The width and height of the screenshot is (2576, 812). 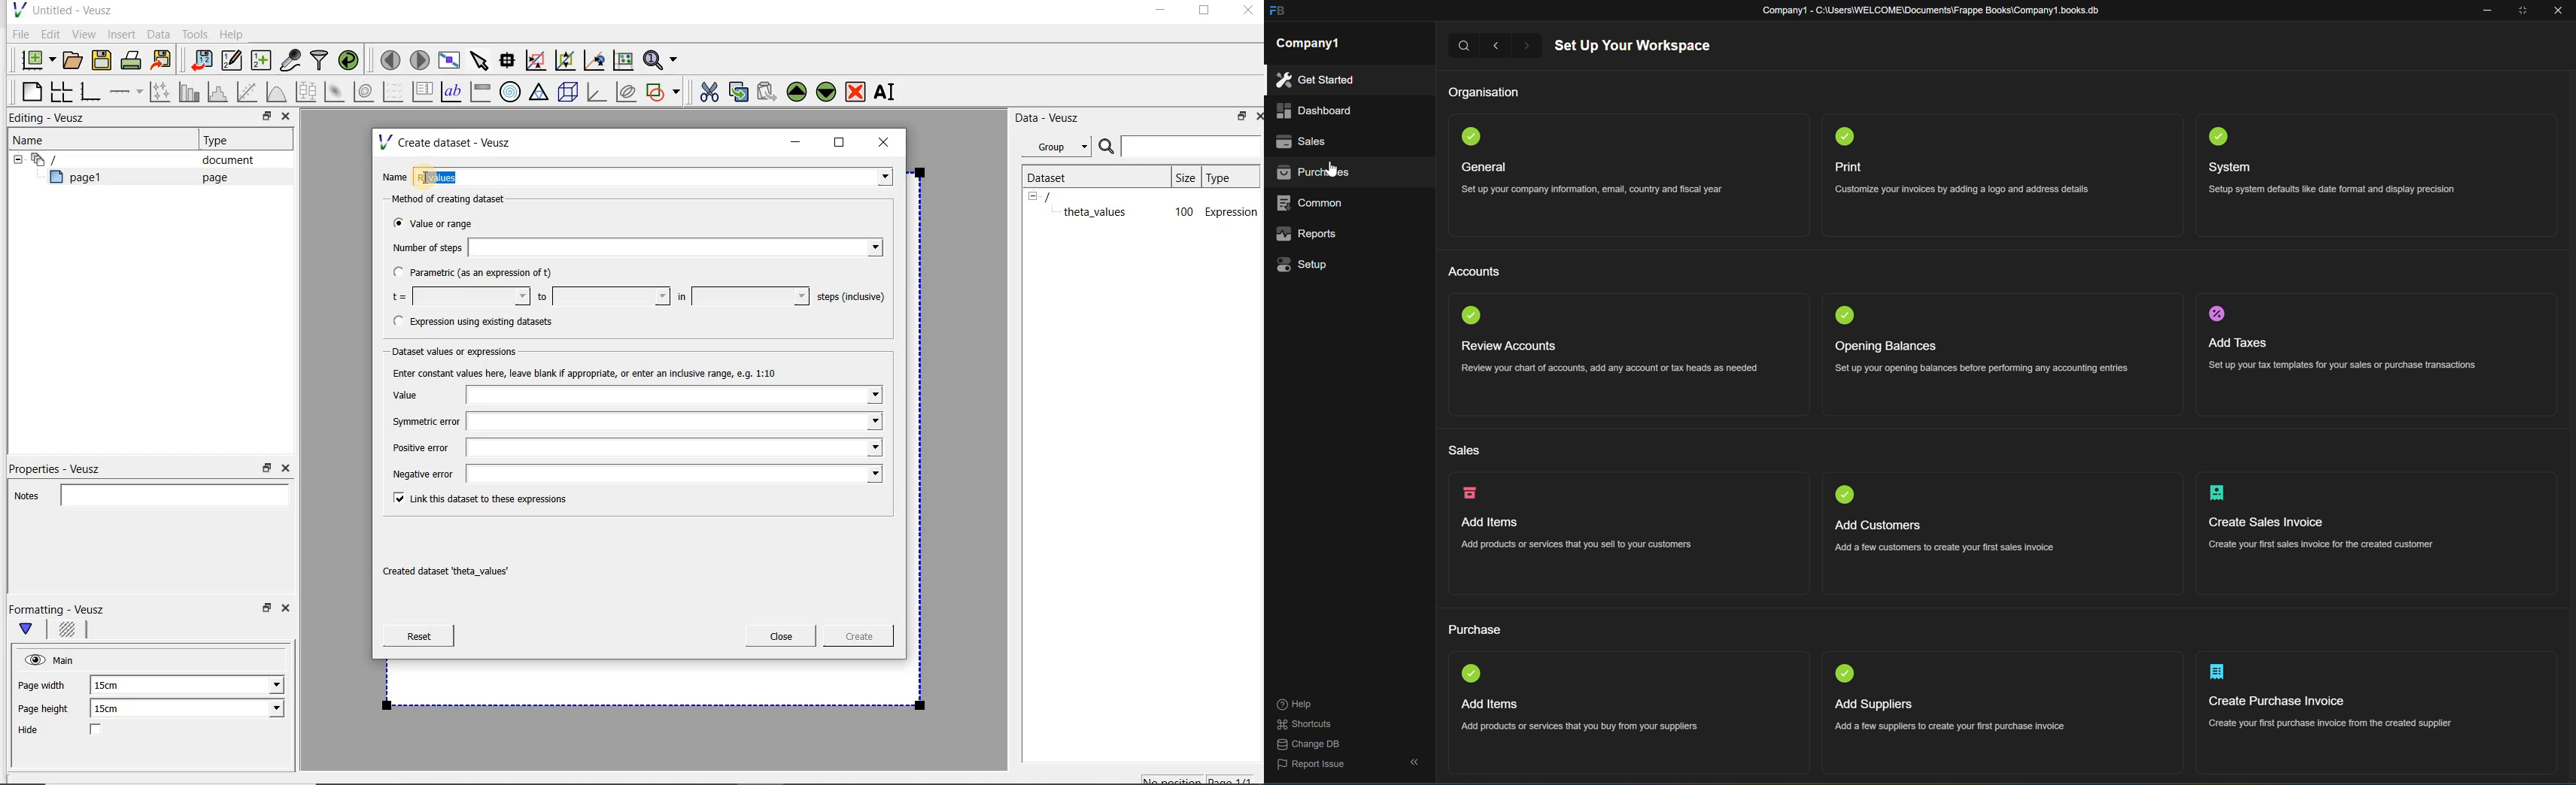 What do you see at coordinates (1061, 149) in the screenshot?
I see `Group` at bounding box center [1061, 149].